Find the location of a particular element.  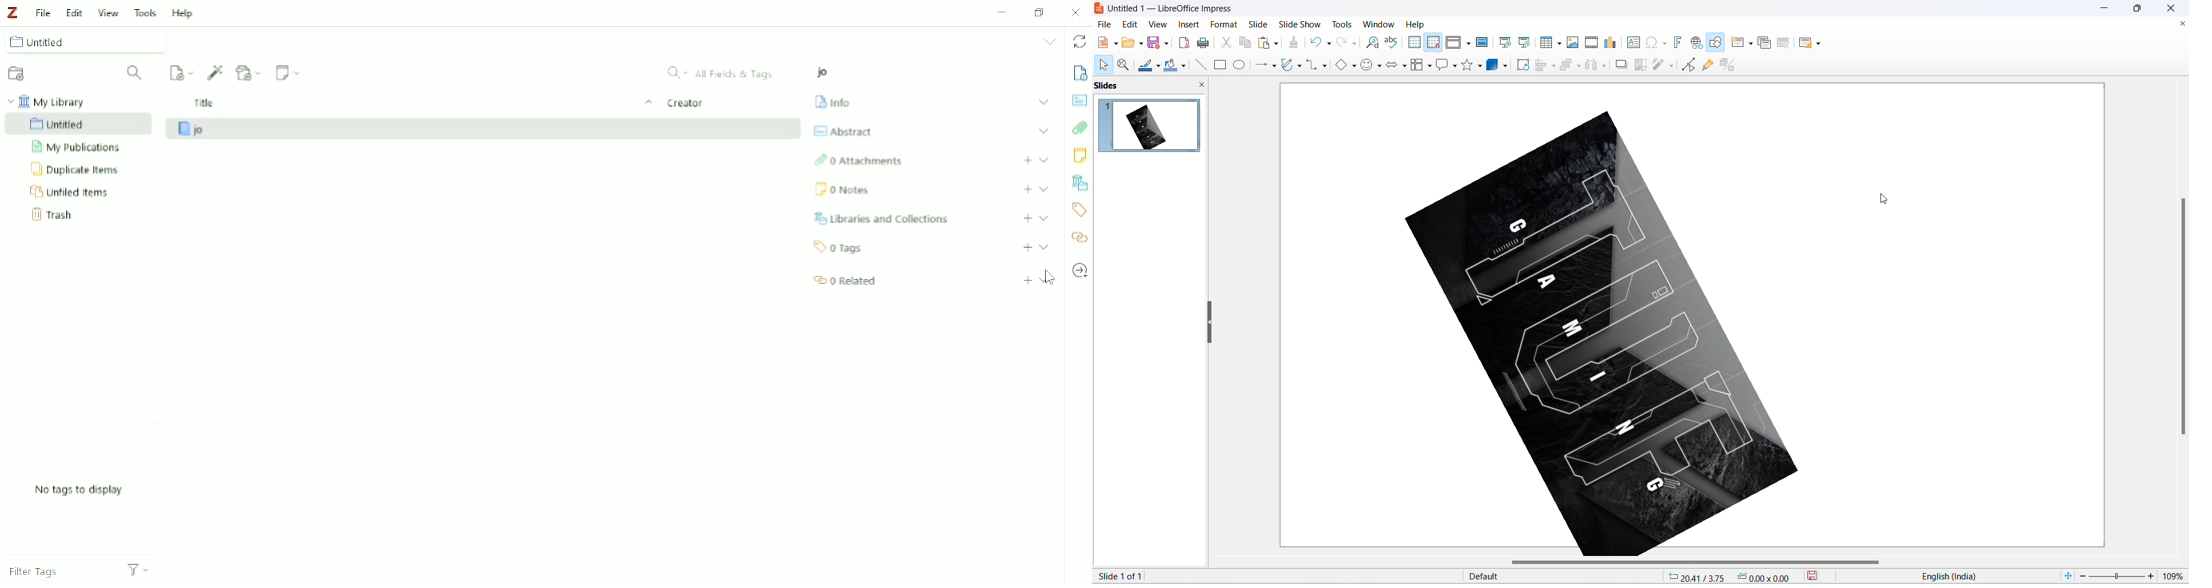

Actions is located at coordinates (137, 572).